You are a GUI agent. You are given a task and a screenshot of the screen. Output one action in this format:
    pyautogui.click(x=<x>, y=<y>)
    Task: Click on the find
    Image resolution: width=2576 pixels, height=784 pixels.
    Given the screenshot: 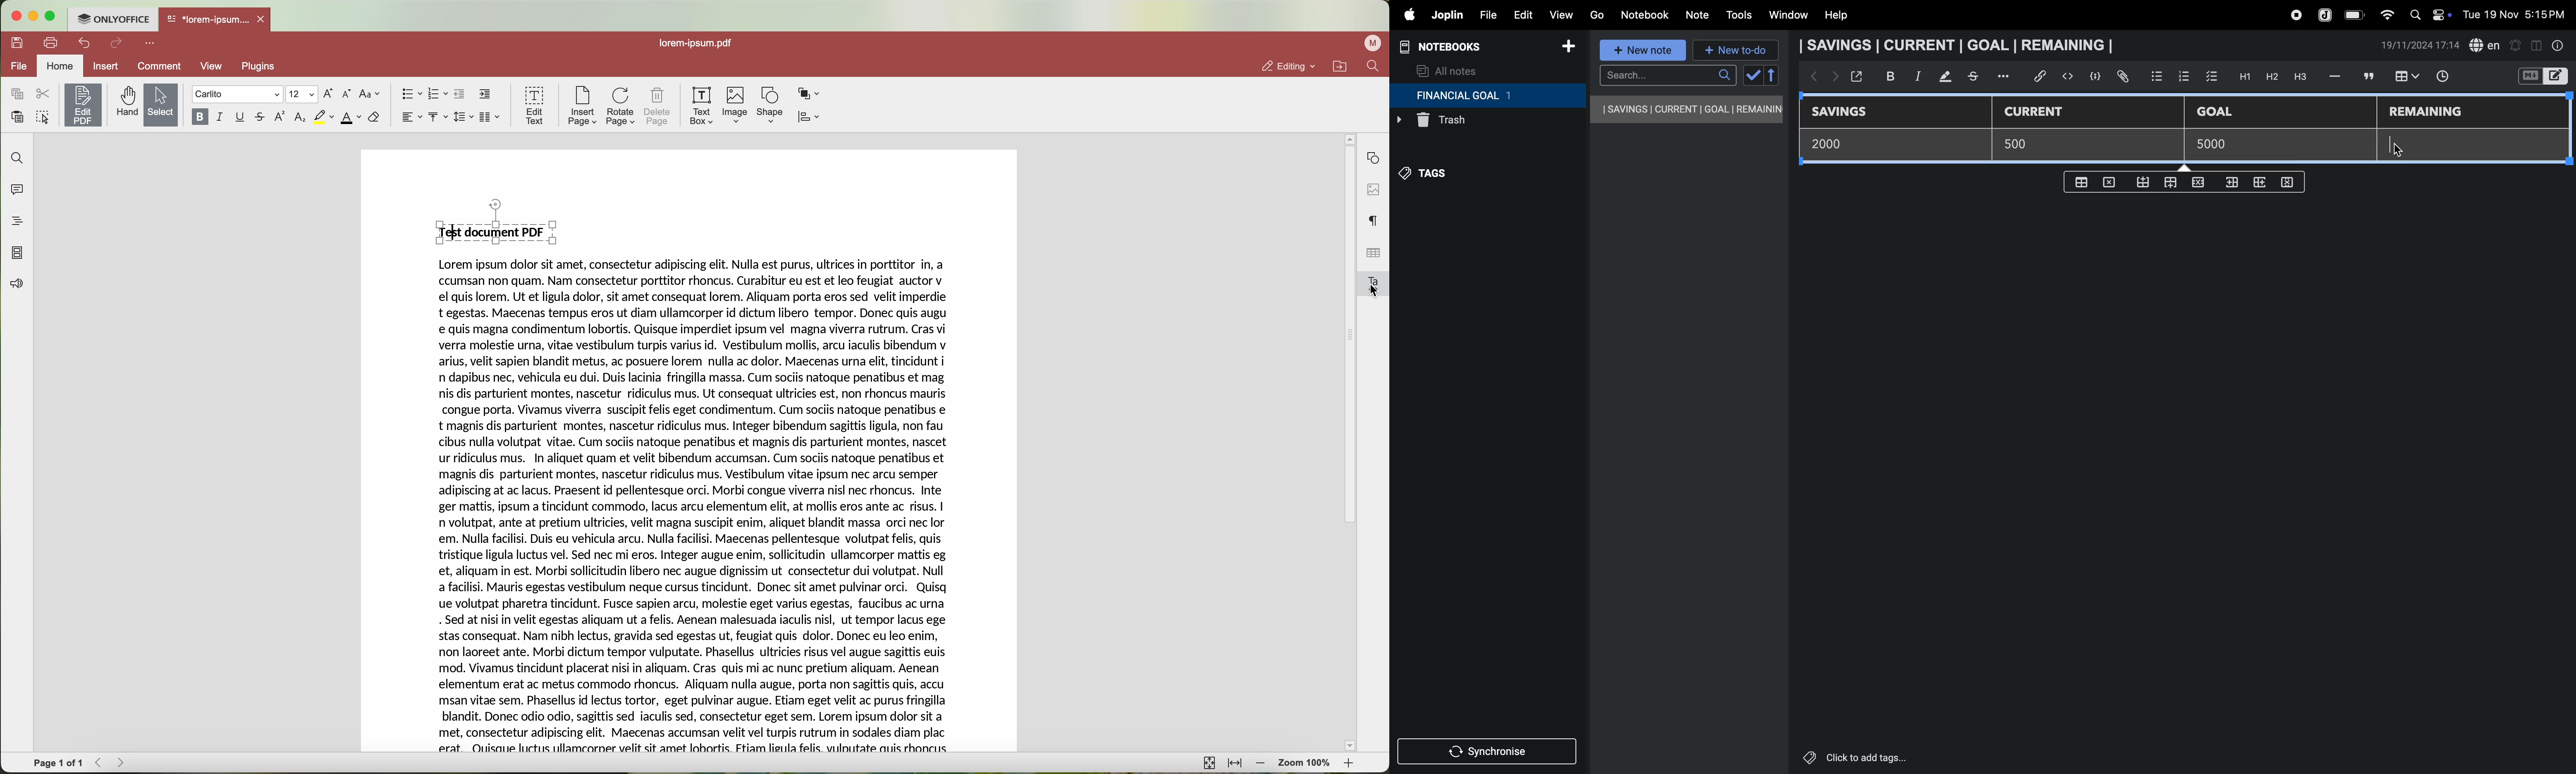 What is the action you would take?
    pyautogui.click(x=18, y=158)
    